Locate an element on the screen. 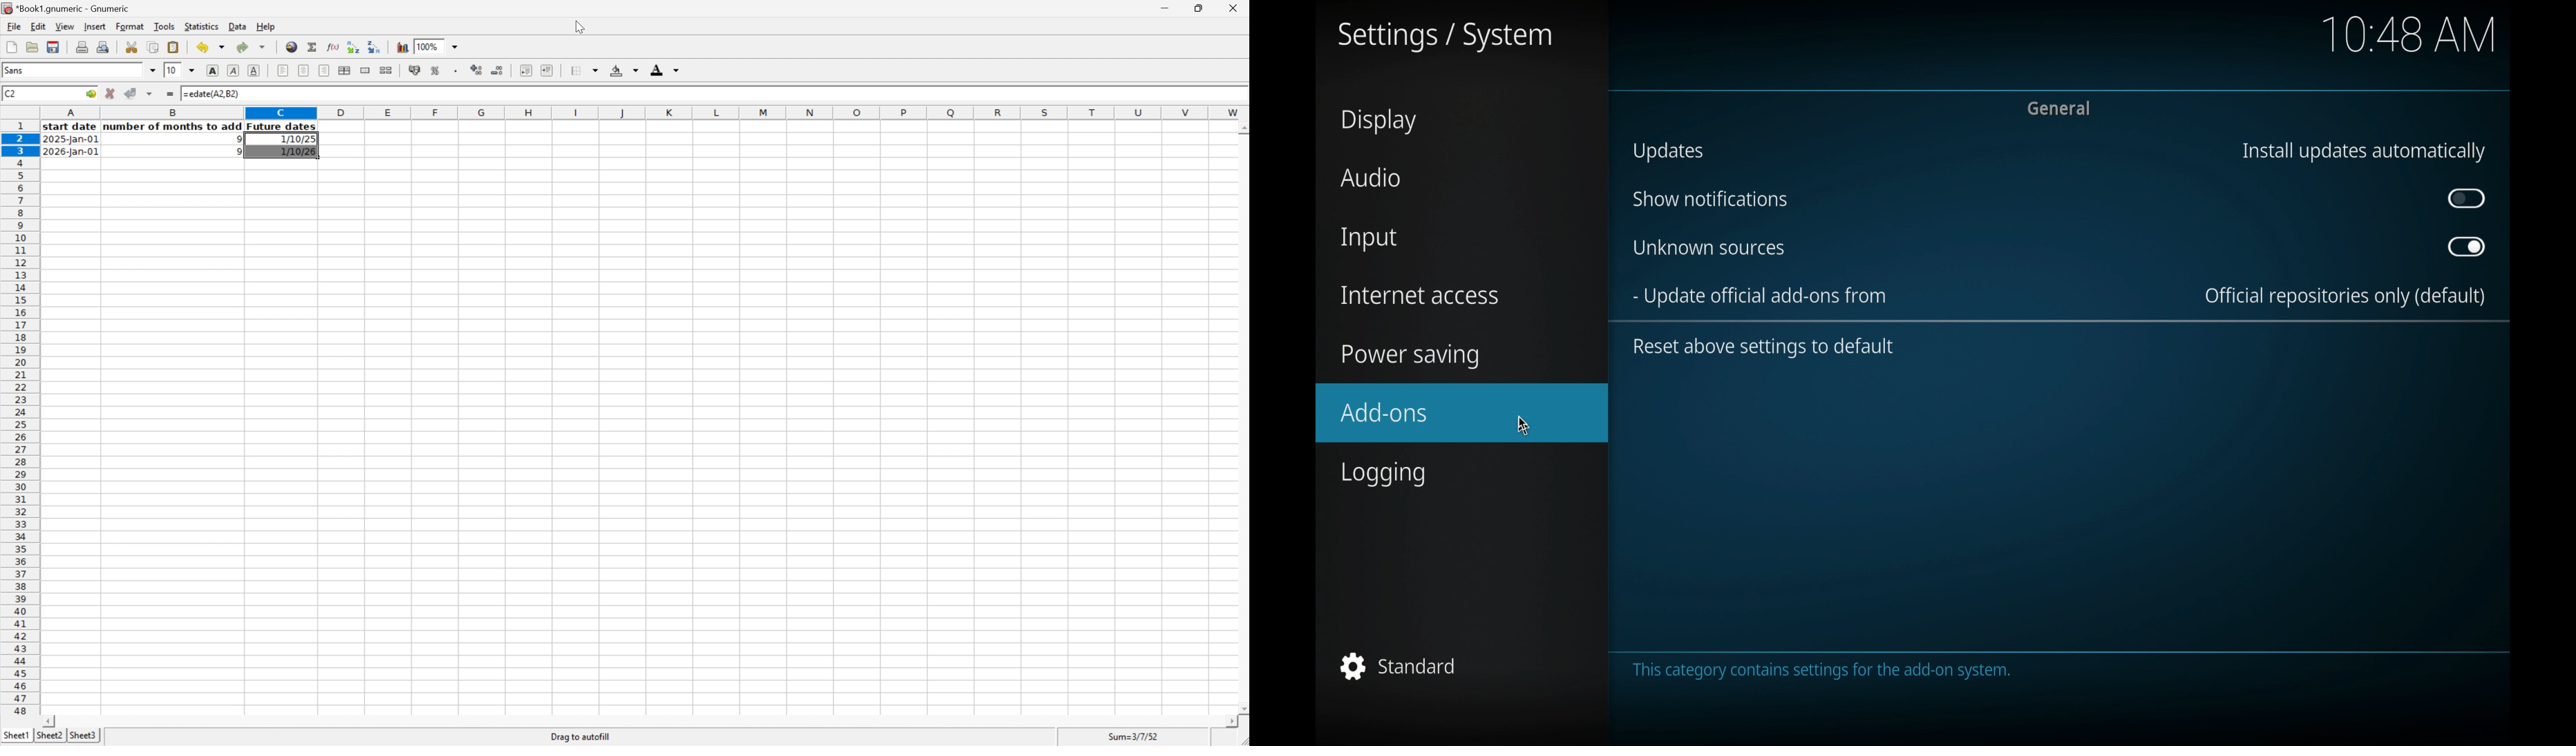  Foreground is located at coordinates (666, 69).